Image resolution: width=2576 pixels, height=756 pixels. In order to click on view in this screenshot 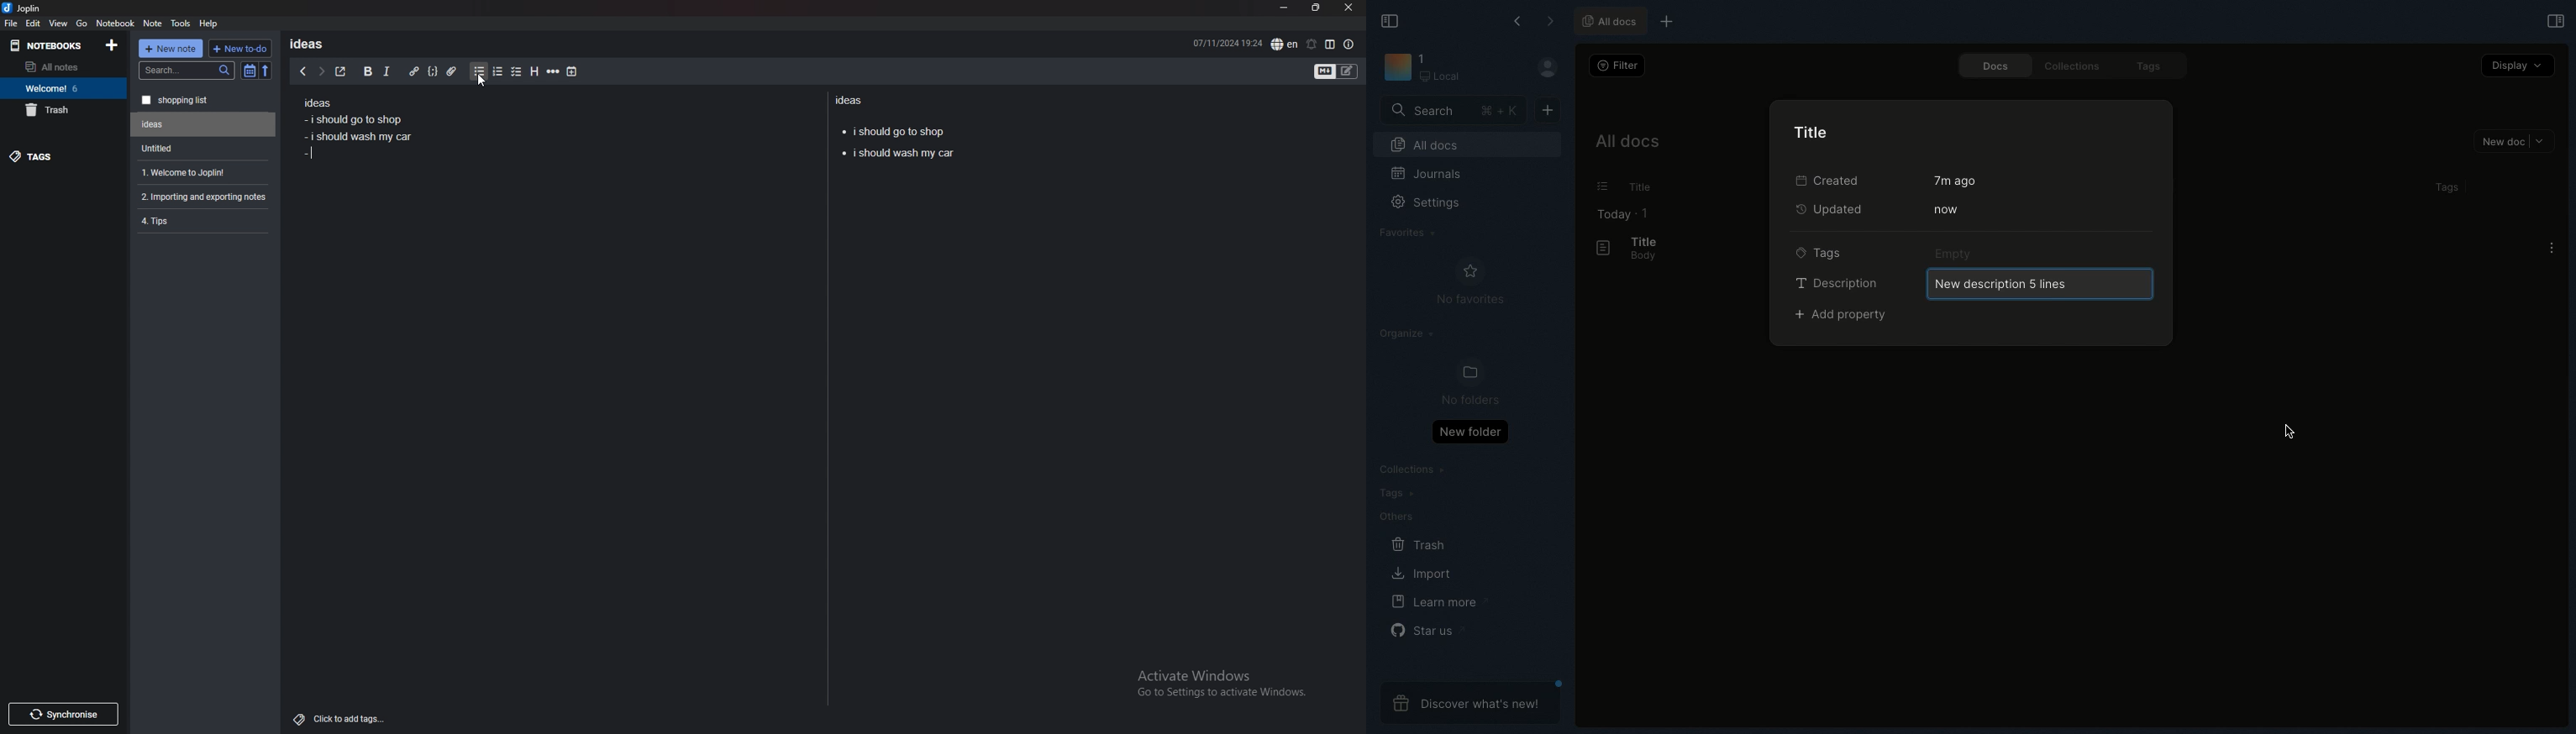, I will do `click(59, 23)`.